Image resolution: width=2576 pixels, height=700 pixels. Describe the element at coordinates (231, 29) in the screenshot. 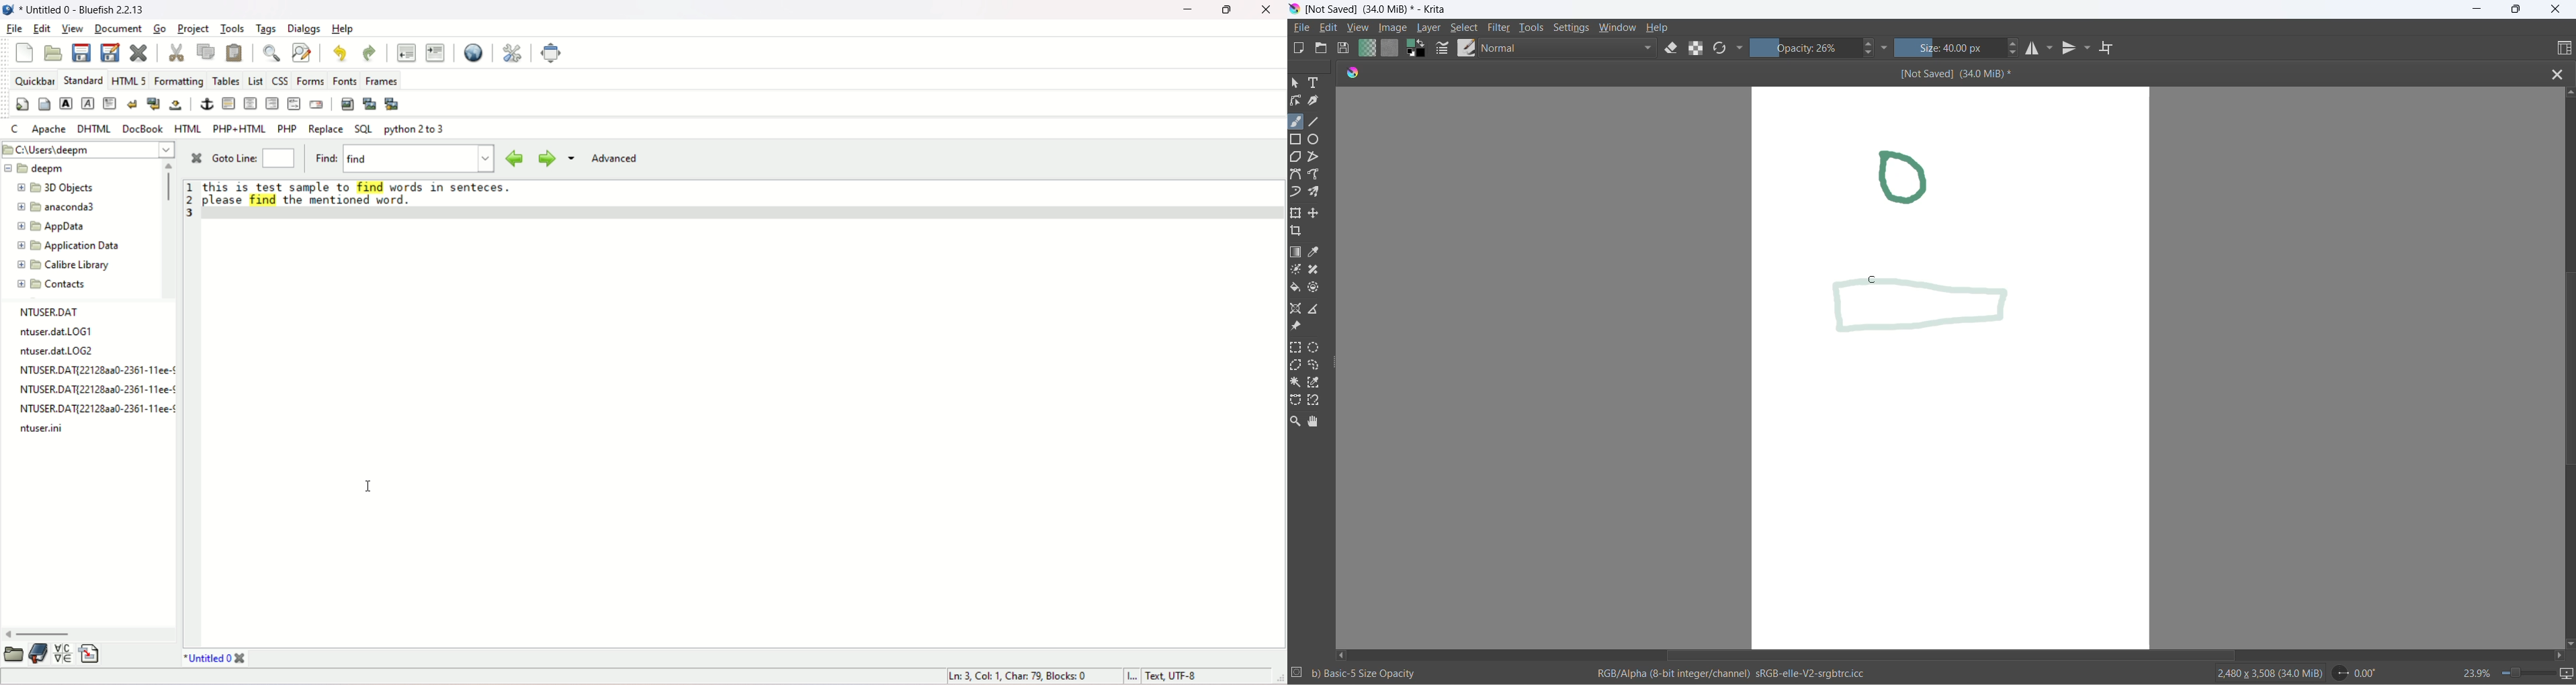

I see `tools` at that location.